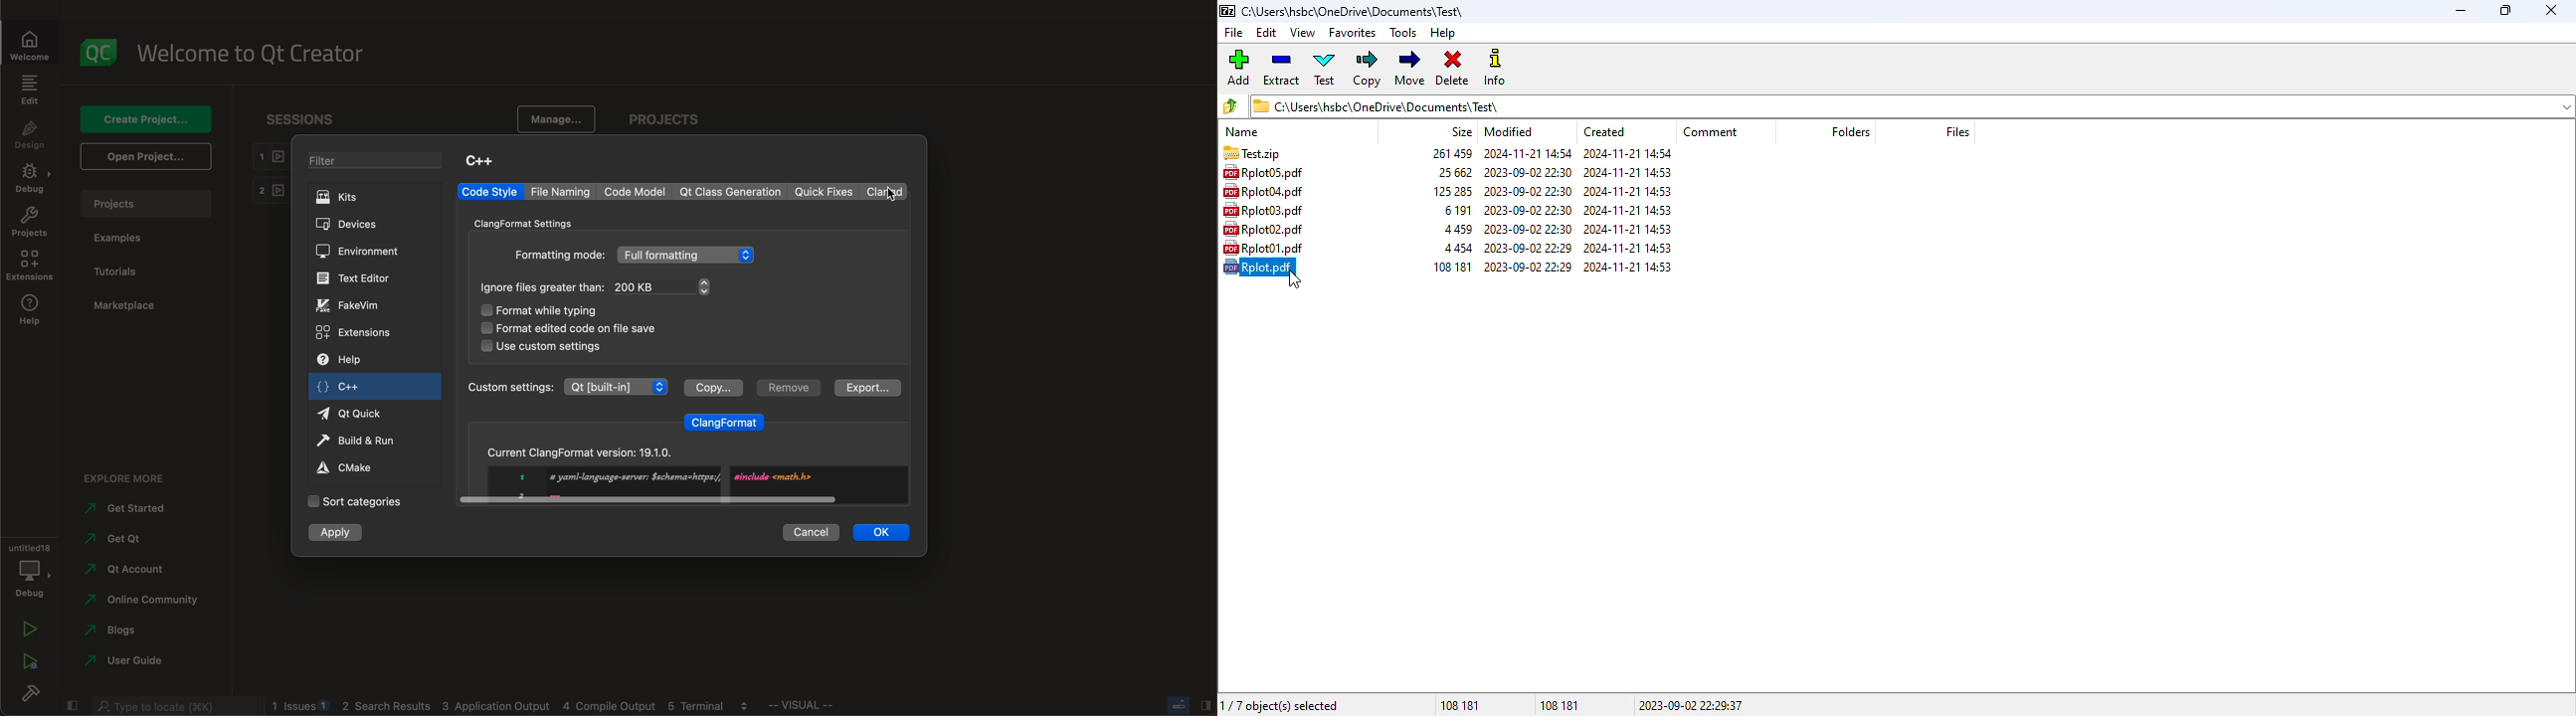  What do you see at coordinates (114, 631) in the screenshot?
I see `blogs` at bounding box center [114, 631].